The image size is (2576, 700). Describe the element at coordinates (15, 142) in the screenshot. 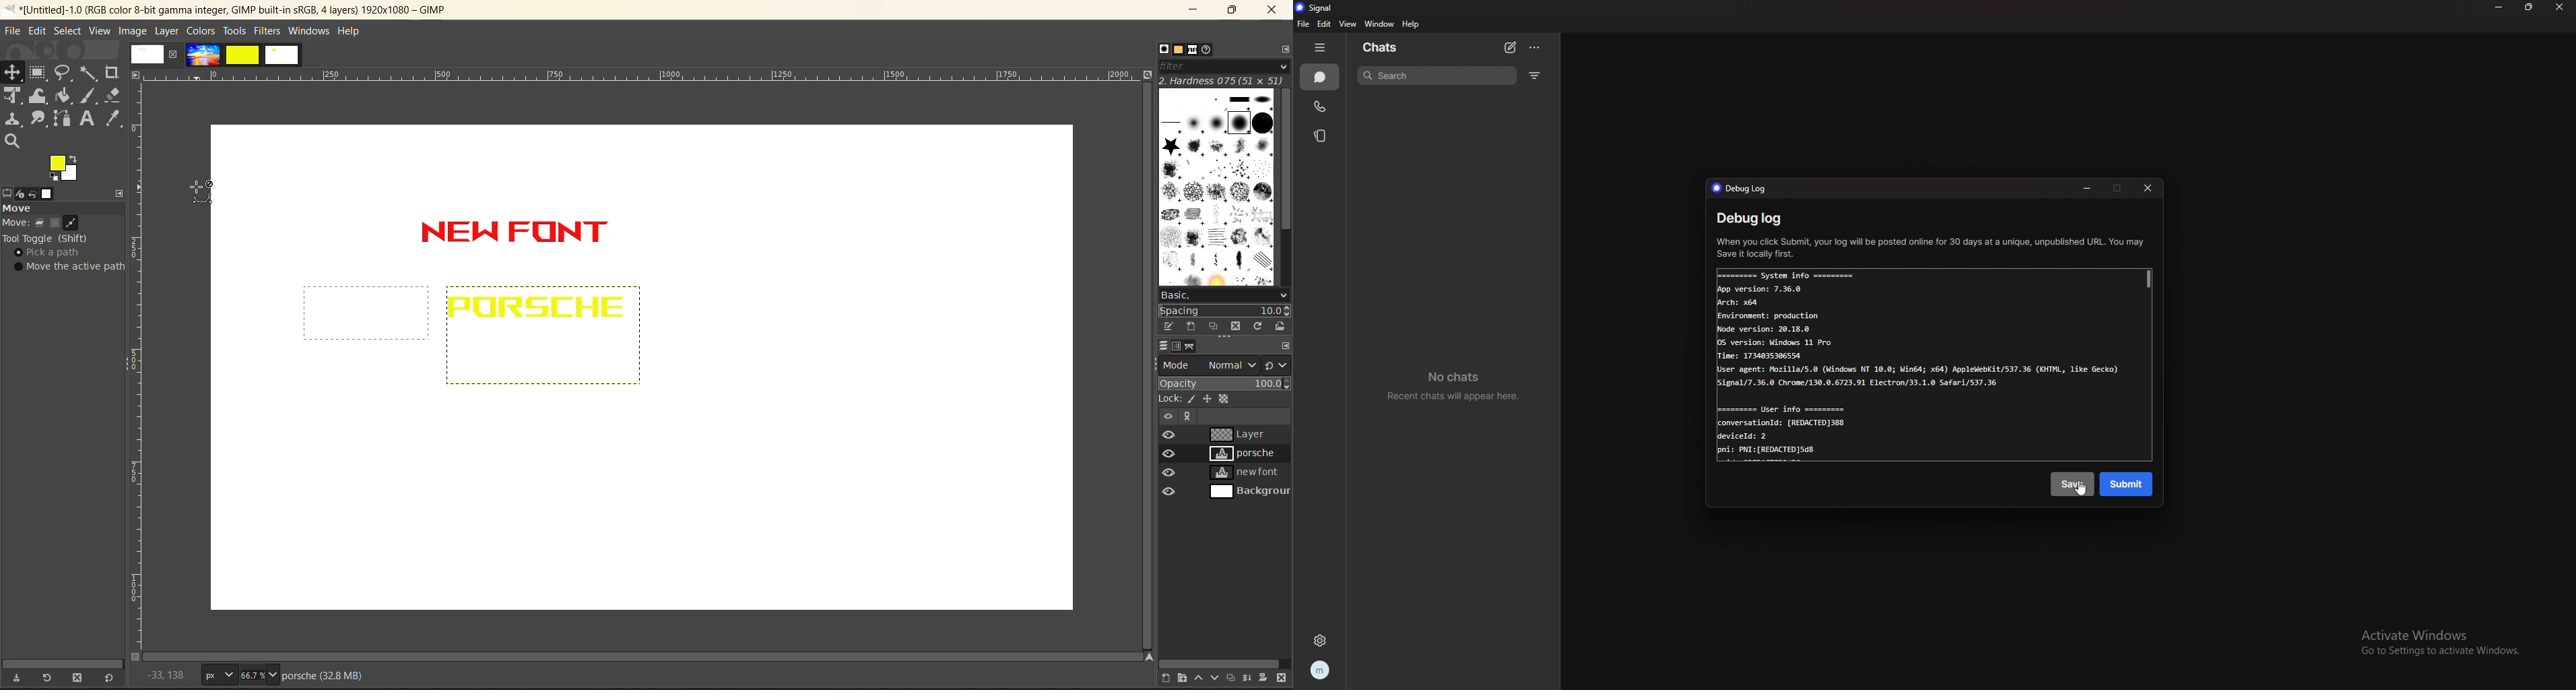

I see `search tool` at that location.